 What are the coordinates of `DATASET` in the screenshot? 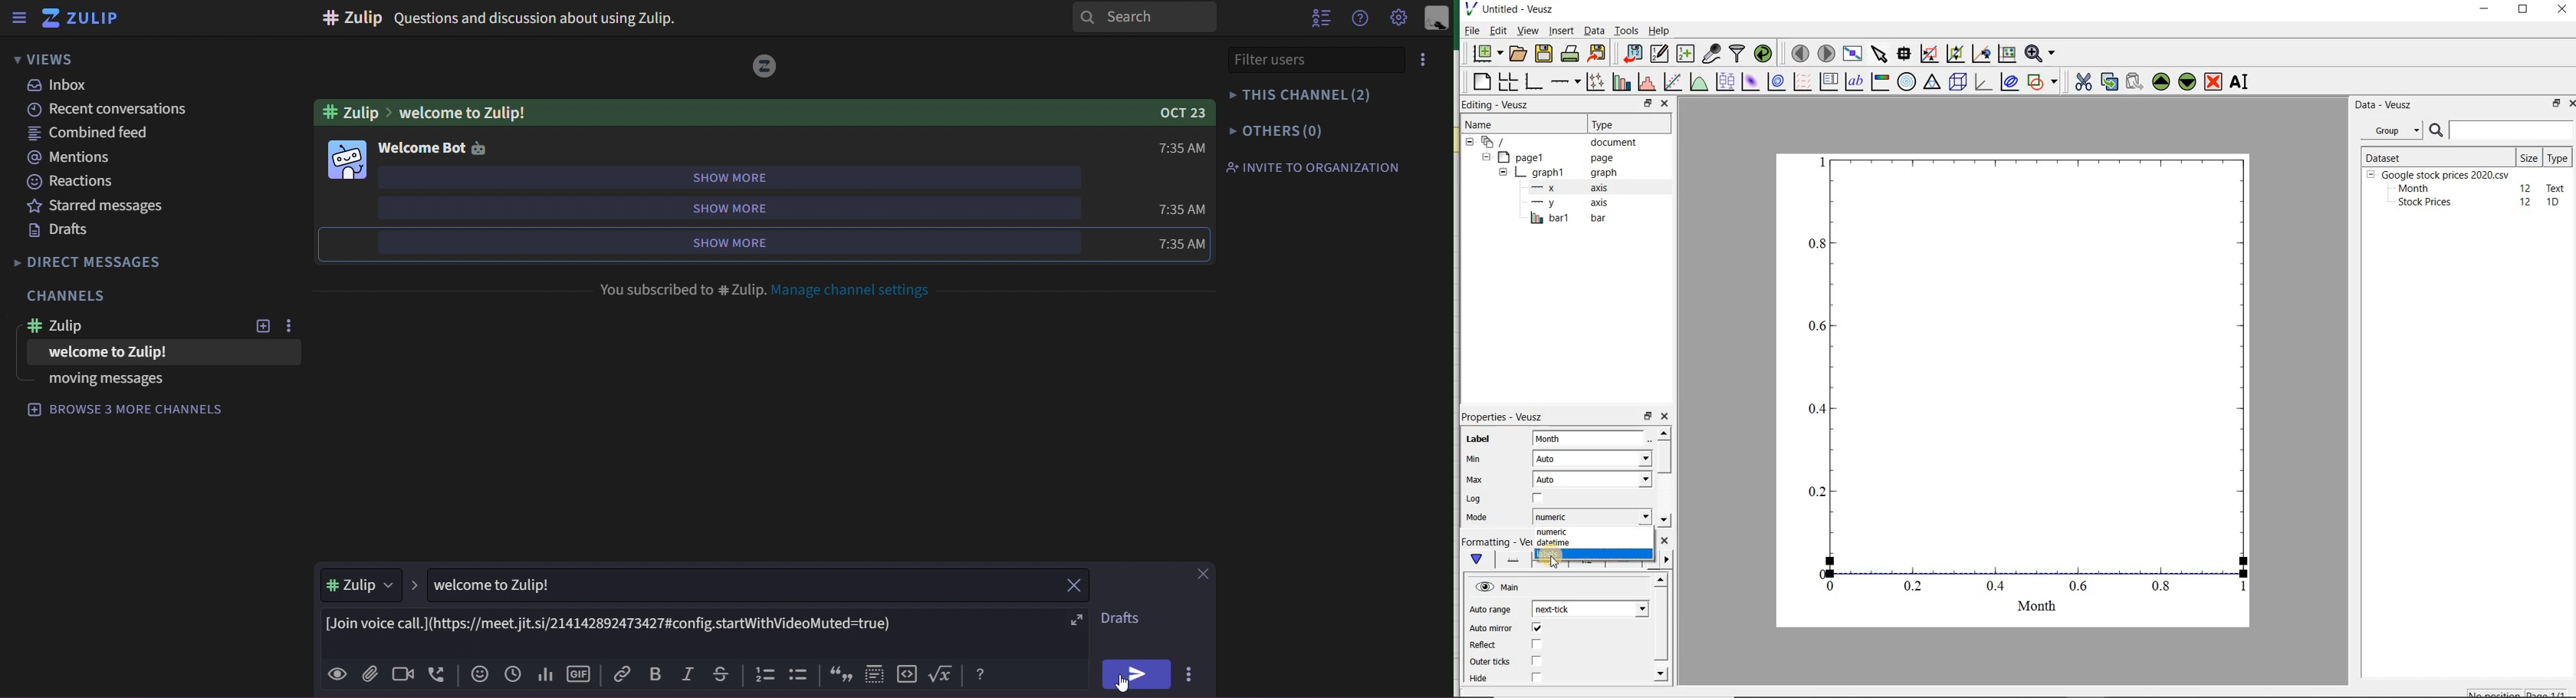 It's located at (2437, 155).